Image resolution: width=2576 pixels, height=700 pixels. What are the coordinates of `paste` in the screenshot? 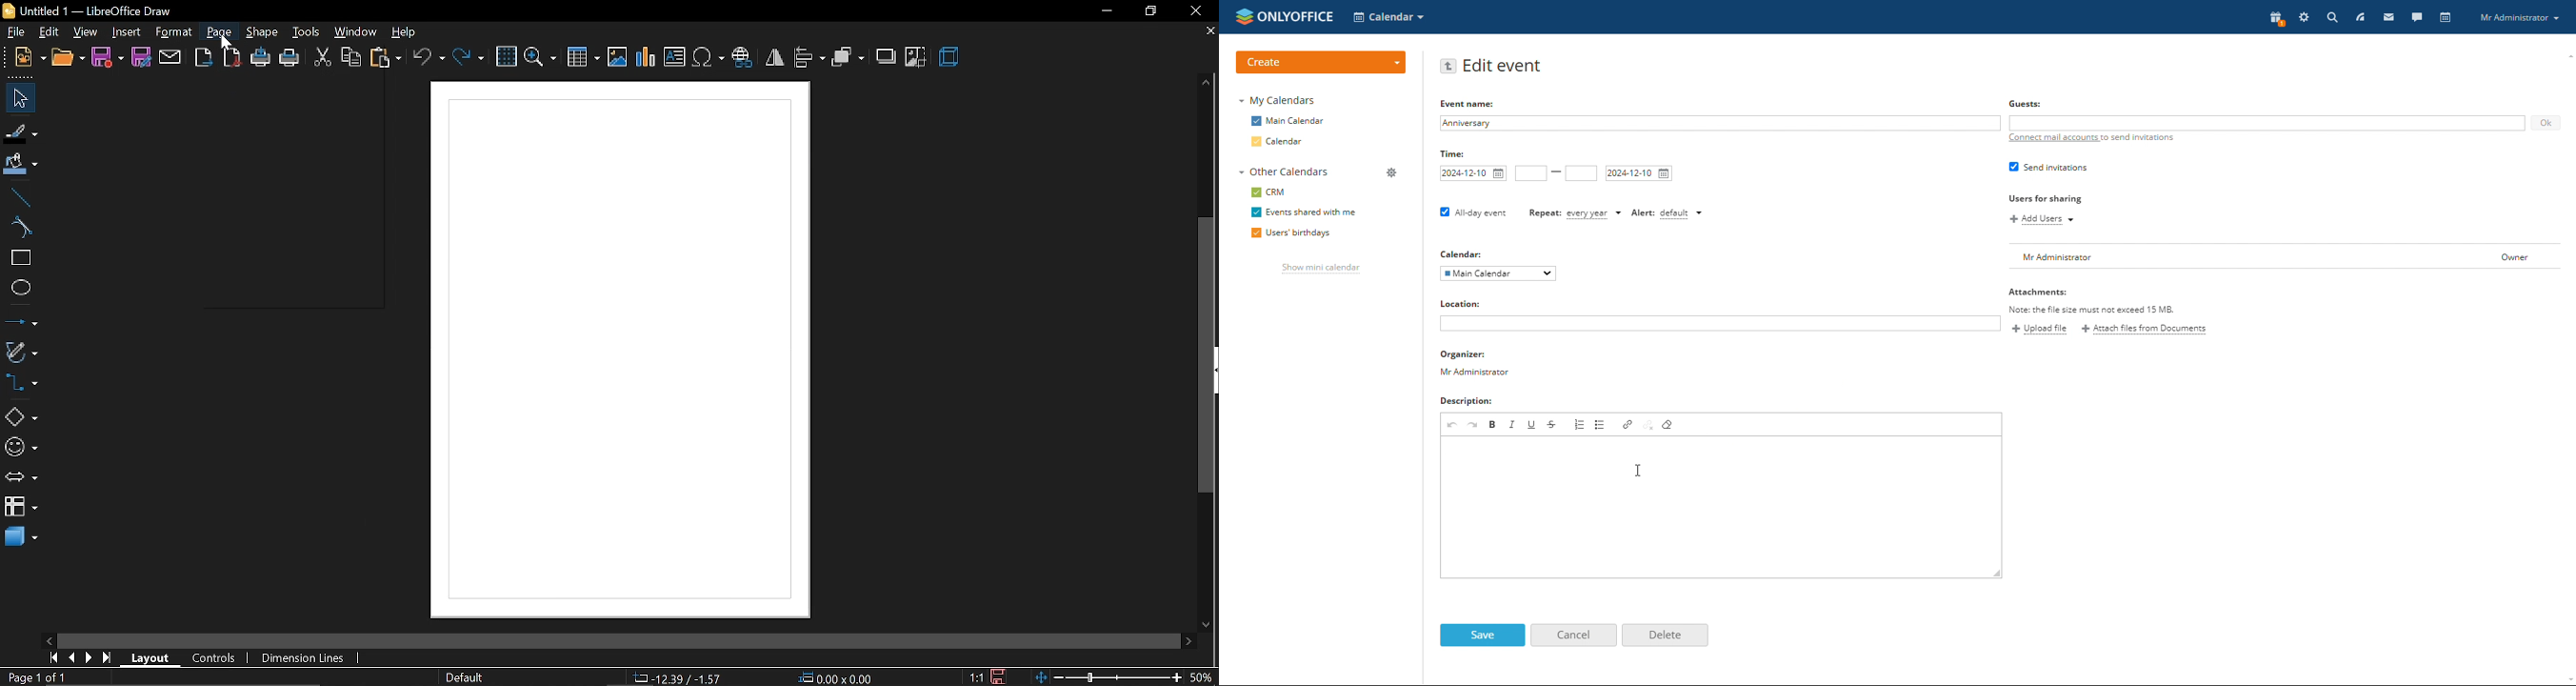 It's located at (386, 59).